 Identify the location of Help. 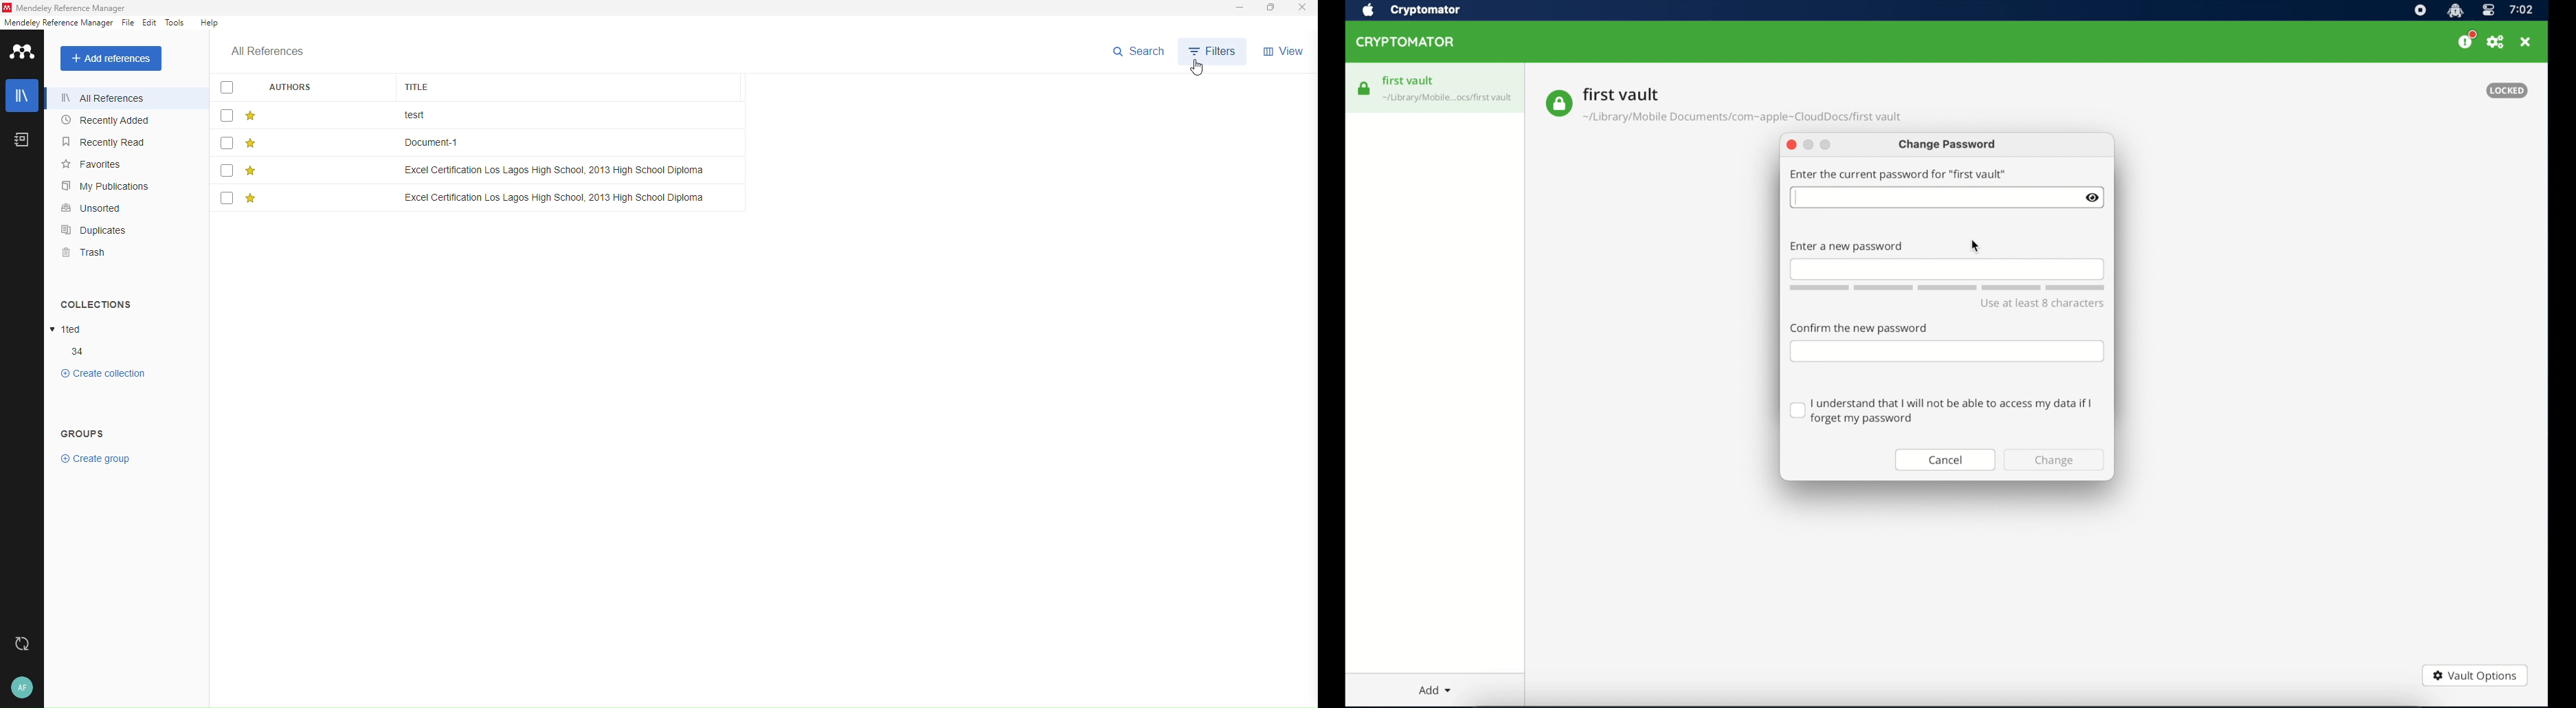
(208, 24).